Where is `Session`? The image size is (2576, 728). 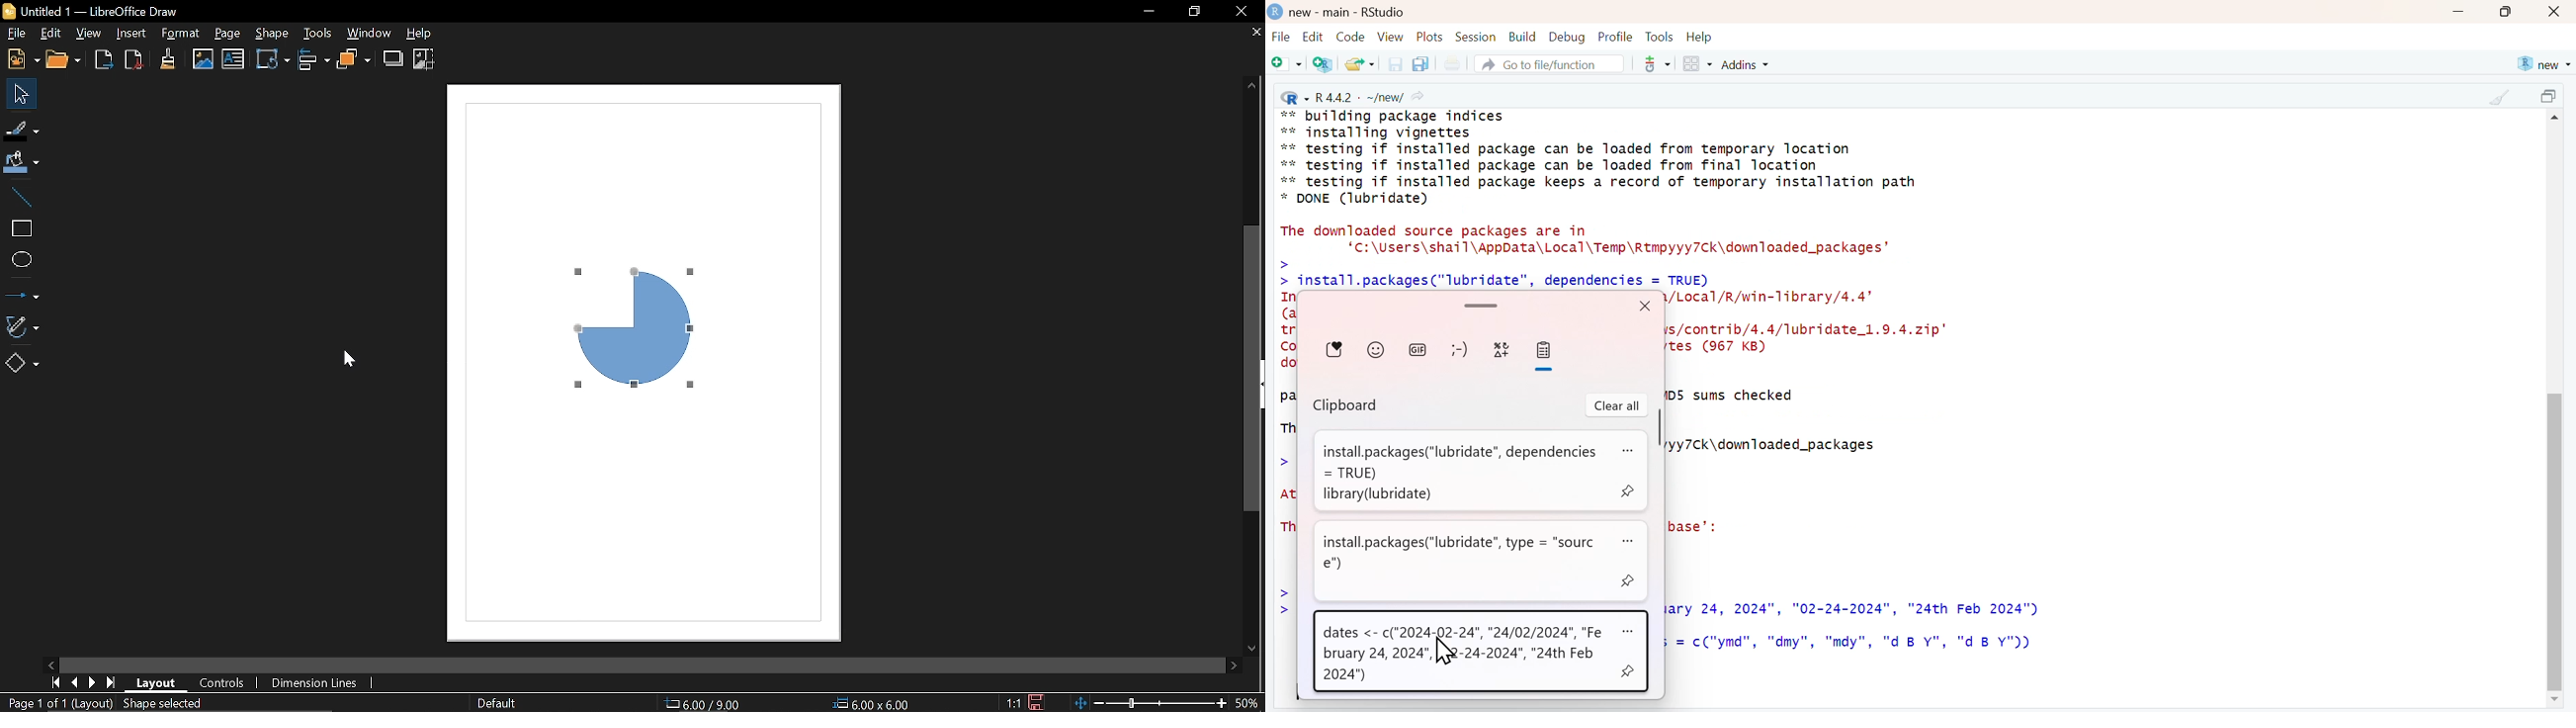 Session is located at coordinates (1475, 36).